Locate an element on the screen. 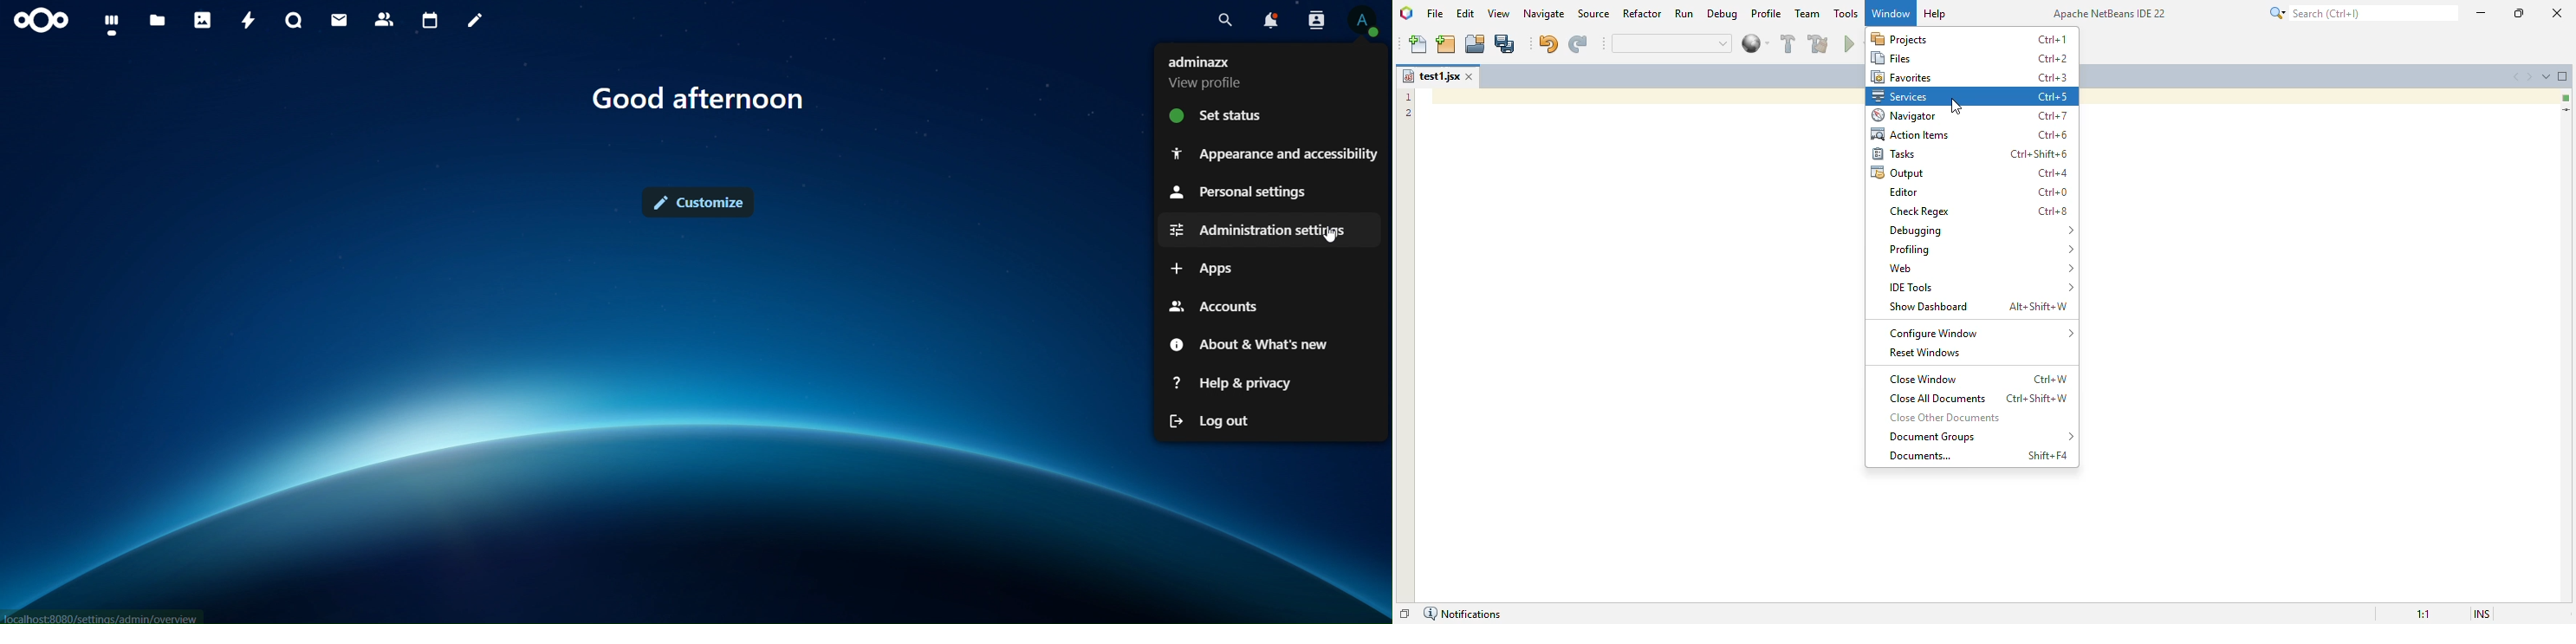 The height and width of the screenshot is (644, 2576). administration is located at coordinates (1264, 229).